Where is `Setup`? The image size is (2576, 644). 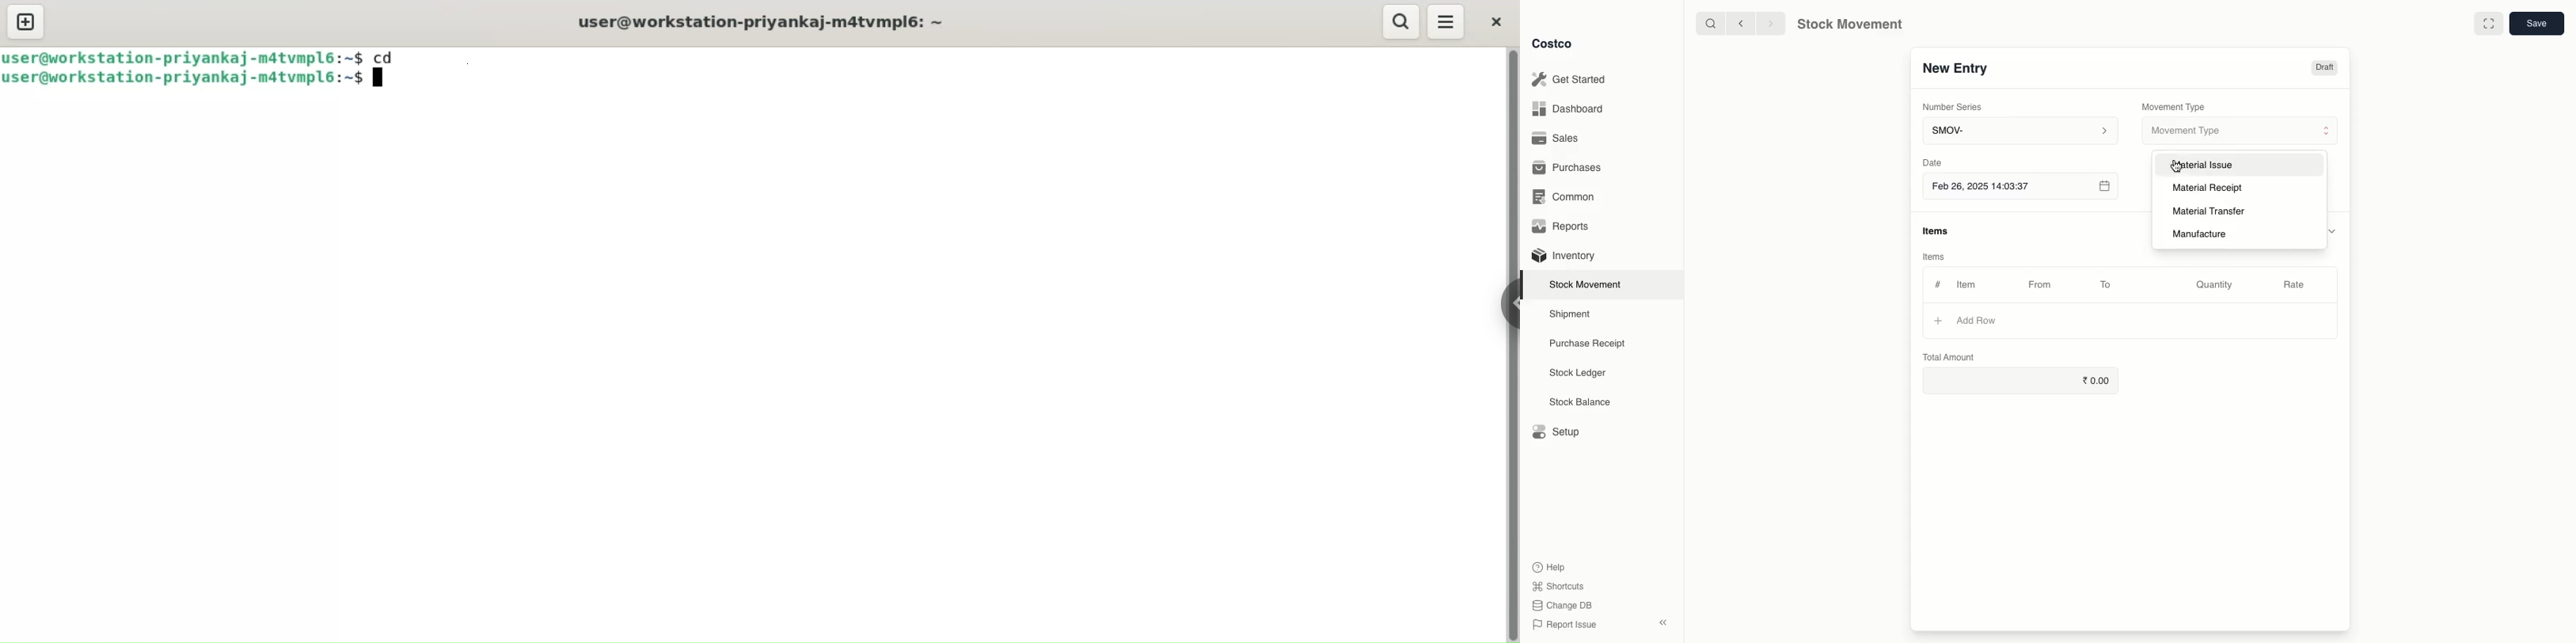
Setup is located at coordinates (1554, 430).